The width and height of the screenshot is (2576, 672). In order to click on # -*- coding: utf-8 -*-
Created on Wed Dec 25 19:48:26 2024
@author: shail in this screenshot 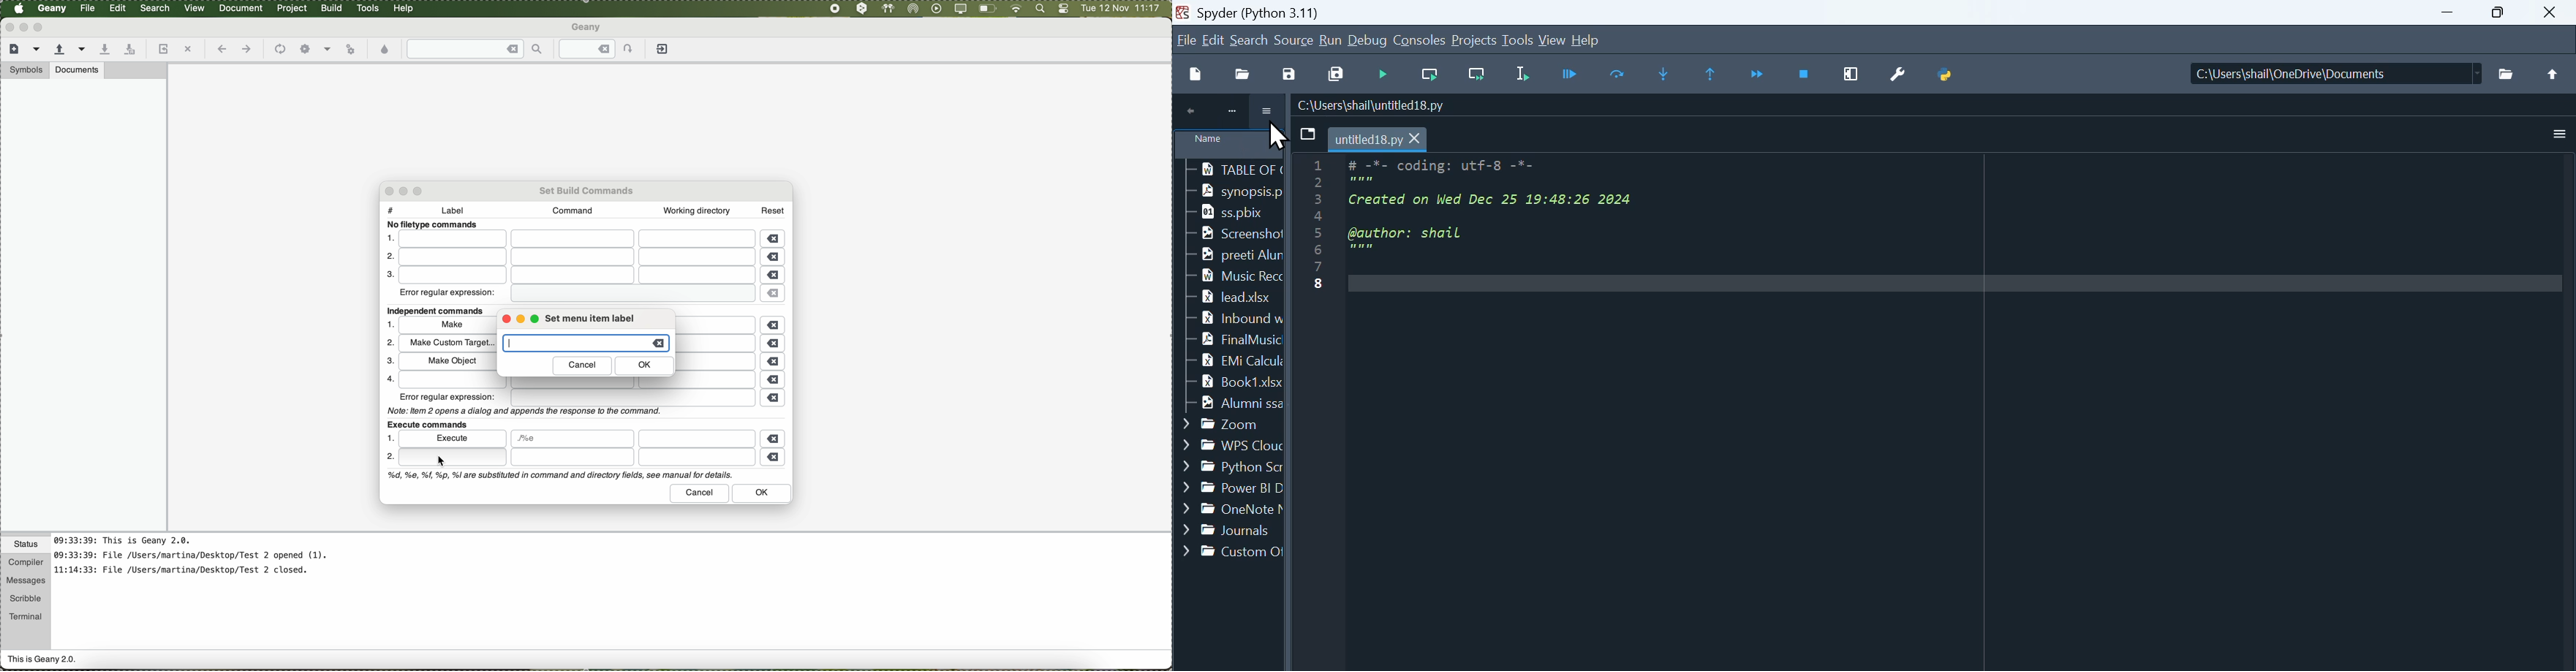, I will do `click(1947, 404)`.